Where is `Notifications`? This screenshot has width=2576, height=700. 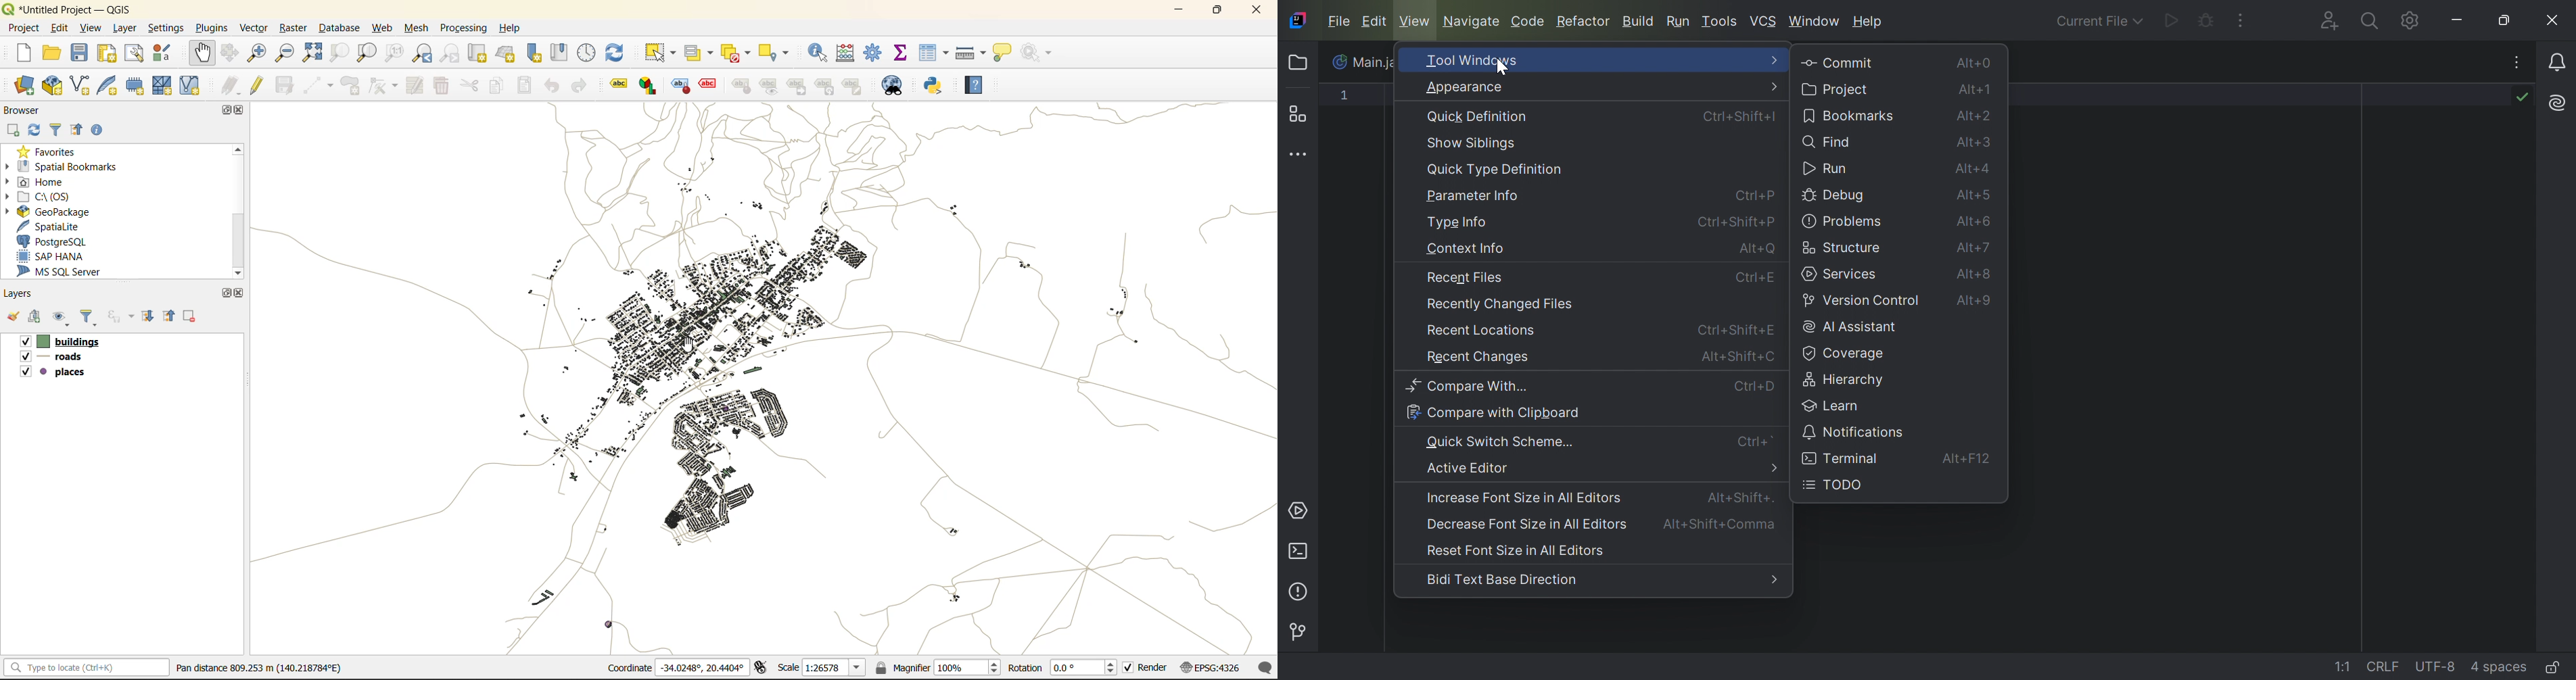
Notifications is located at coordinates (1854, 431).